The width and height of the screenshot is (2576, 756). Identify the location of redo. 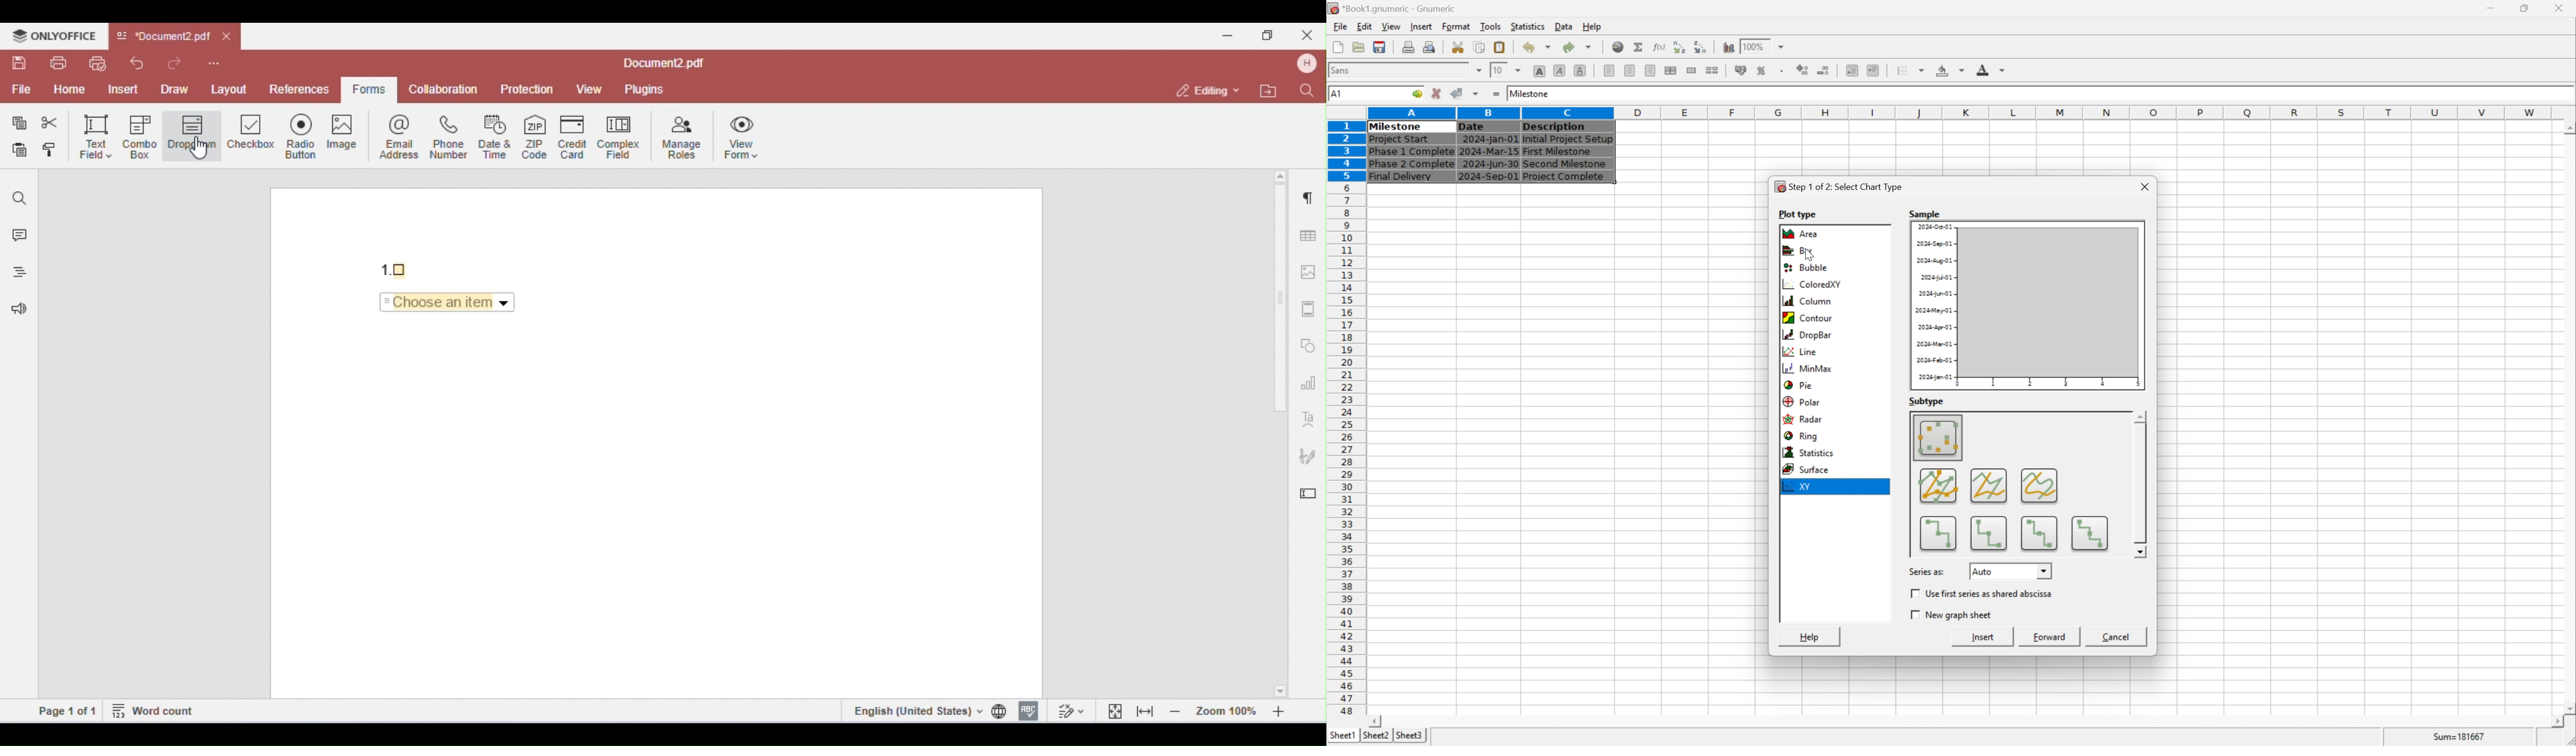
(1579, 46).